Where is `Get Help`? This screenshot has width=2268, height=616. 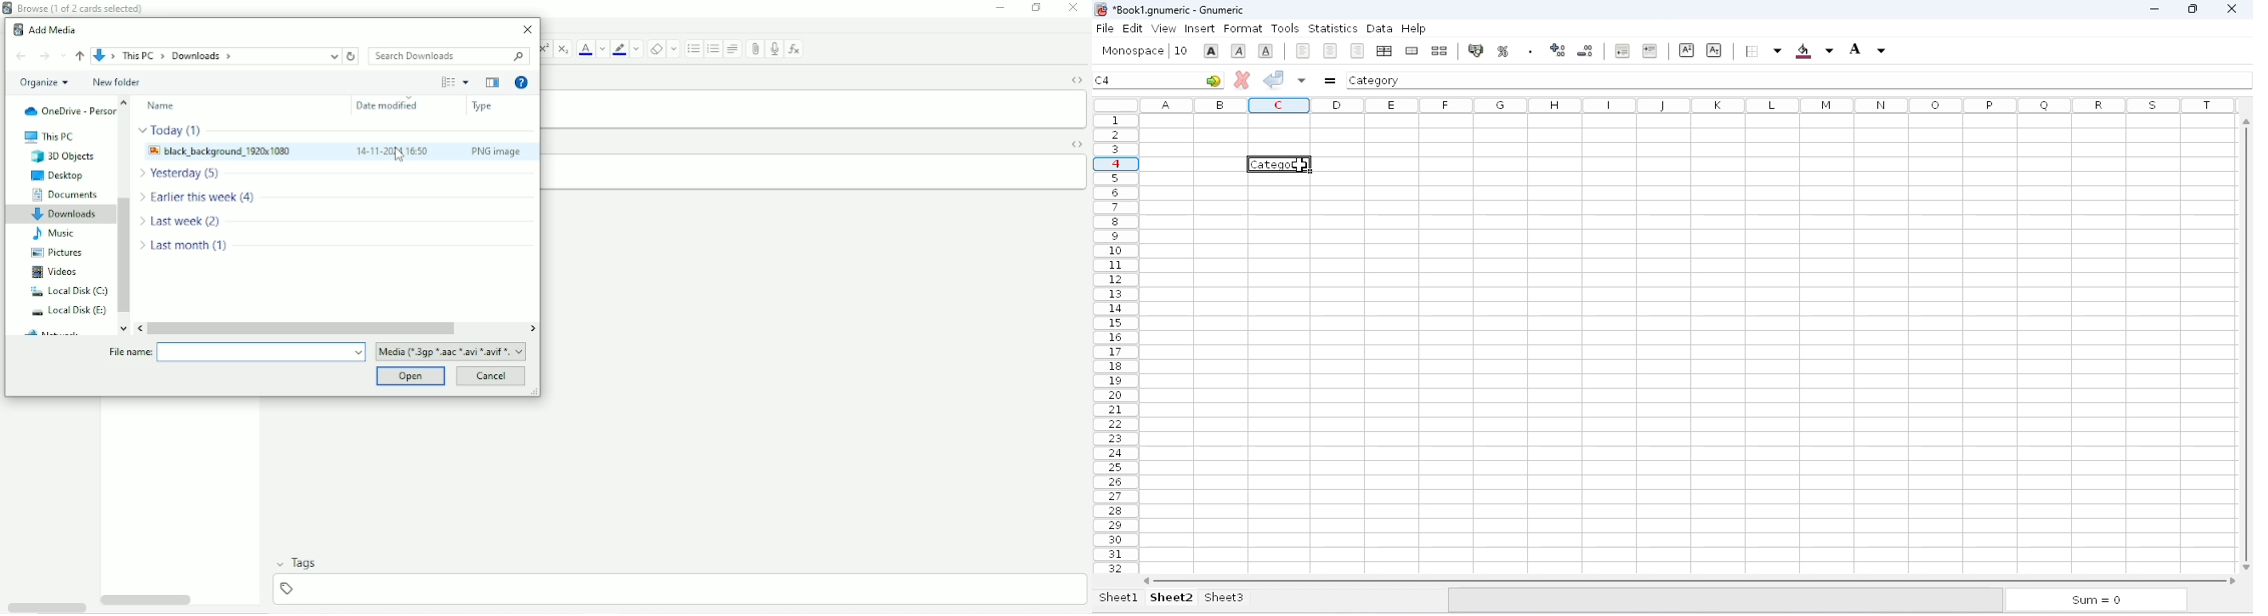
Get Help is located at coordinates (523, 82).